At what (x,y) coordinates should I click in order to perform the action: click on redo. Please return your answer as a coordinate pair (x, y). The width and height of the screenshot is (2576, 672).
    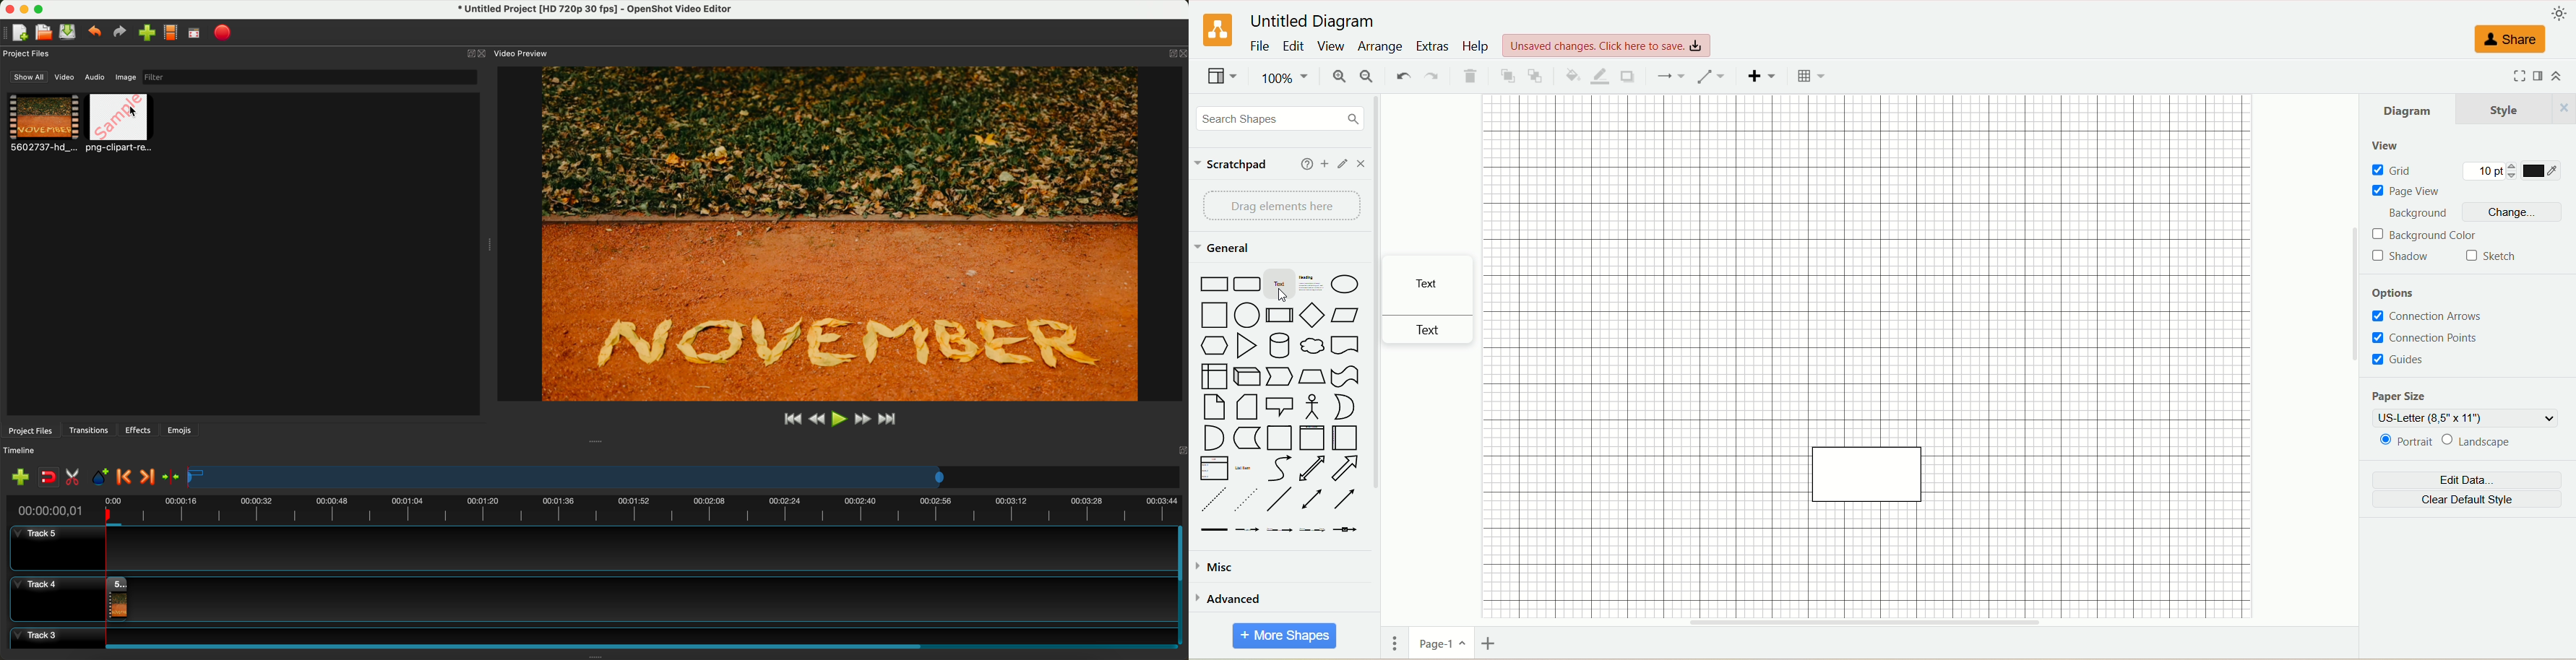
    Looking at the image, I should click on (122, 33).